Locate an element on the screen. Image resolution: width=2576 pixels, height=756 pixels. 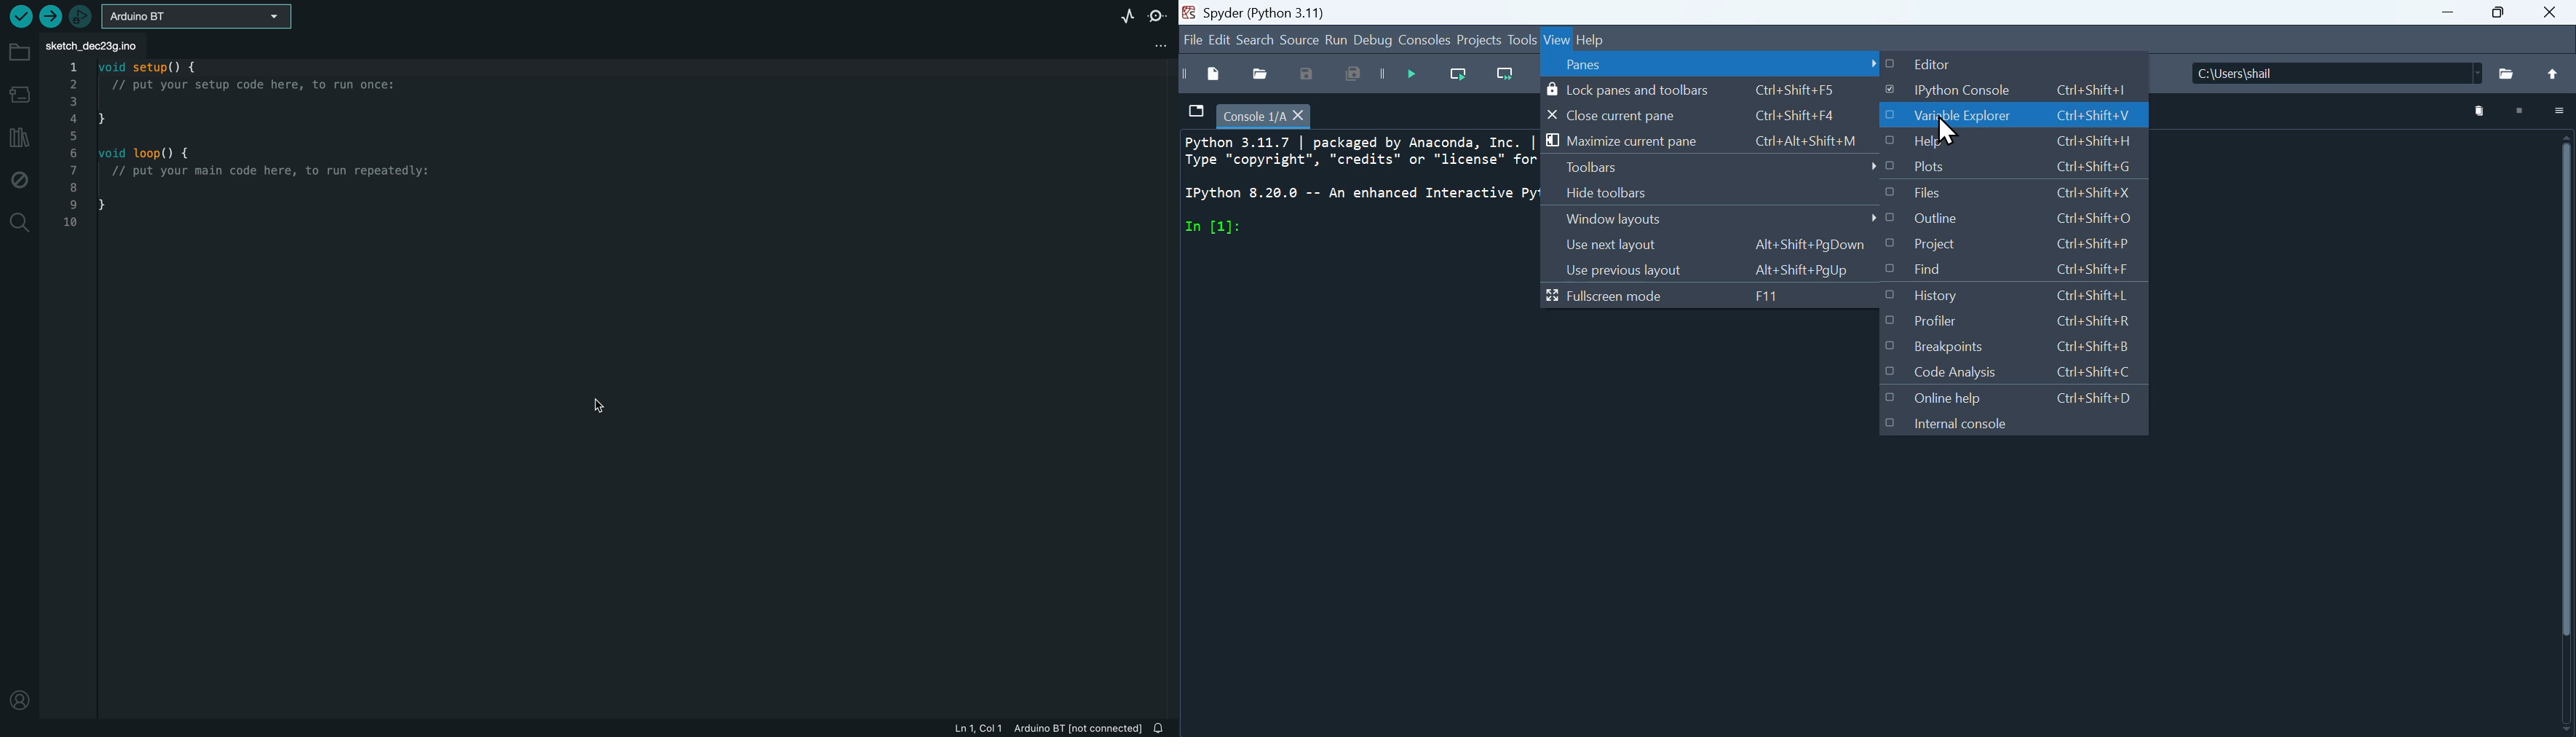
Use next layout is located at coordinates (1711, 248).